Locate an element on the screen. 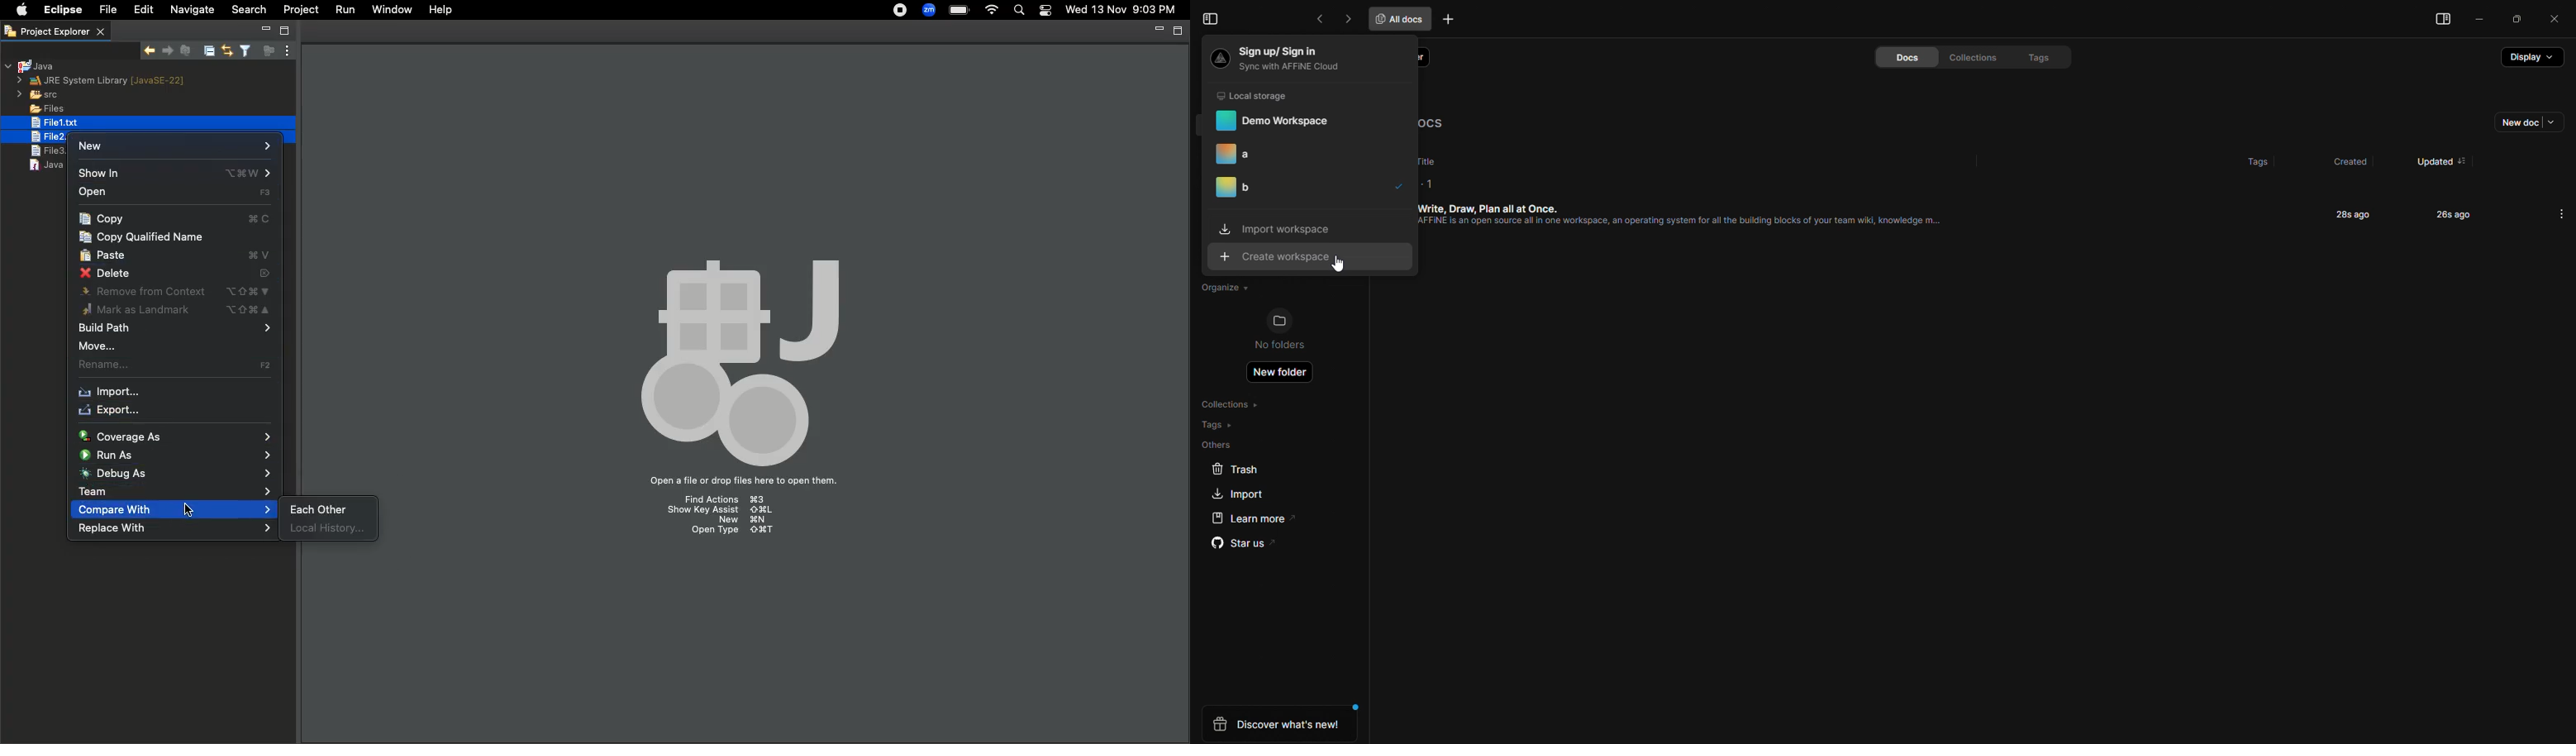 The height and width of the screenshot is (756, 2576). Move is located at coordinates (103, 346).